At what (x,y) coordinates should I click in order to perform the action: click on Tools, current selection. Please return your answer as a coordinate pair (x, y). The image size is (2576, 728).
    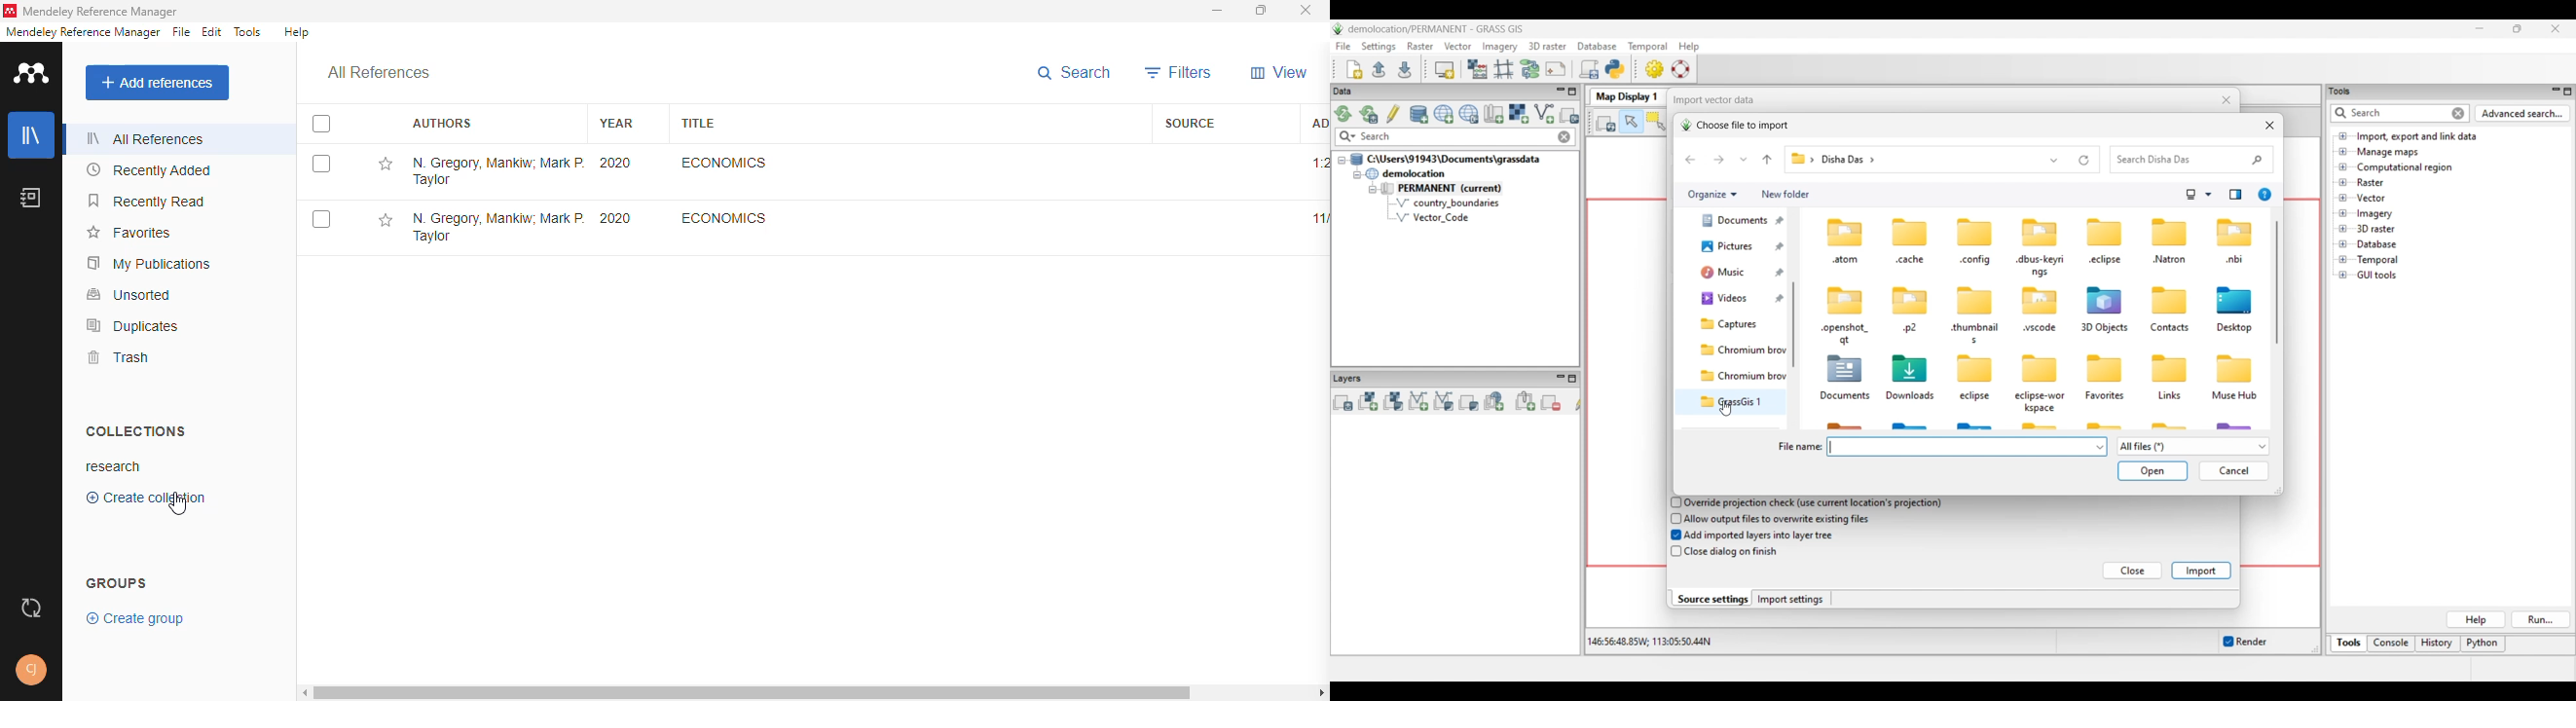
    Looking at the image, I should click on (2349, 644).